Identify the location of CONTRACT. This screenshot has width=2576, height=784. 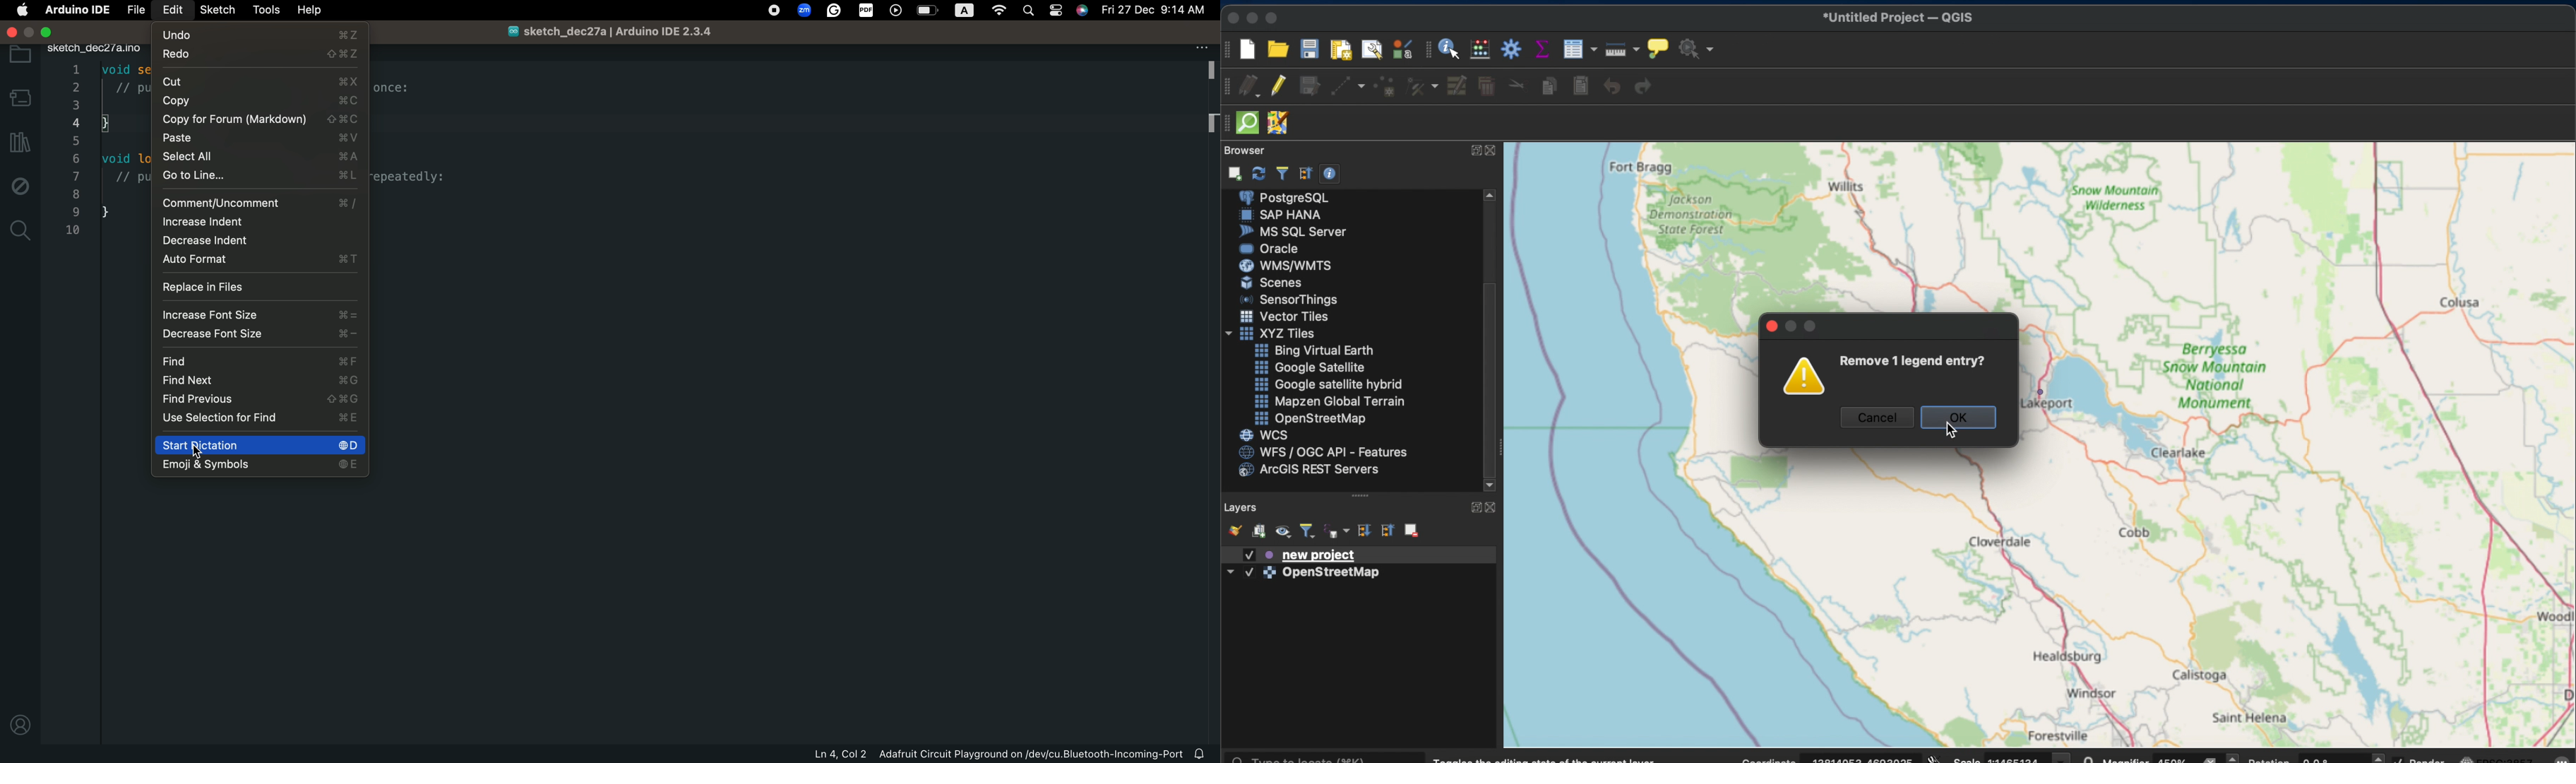
(1492, 151).